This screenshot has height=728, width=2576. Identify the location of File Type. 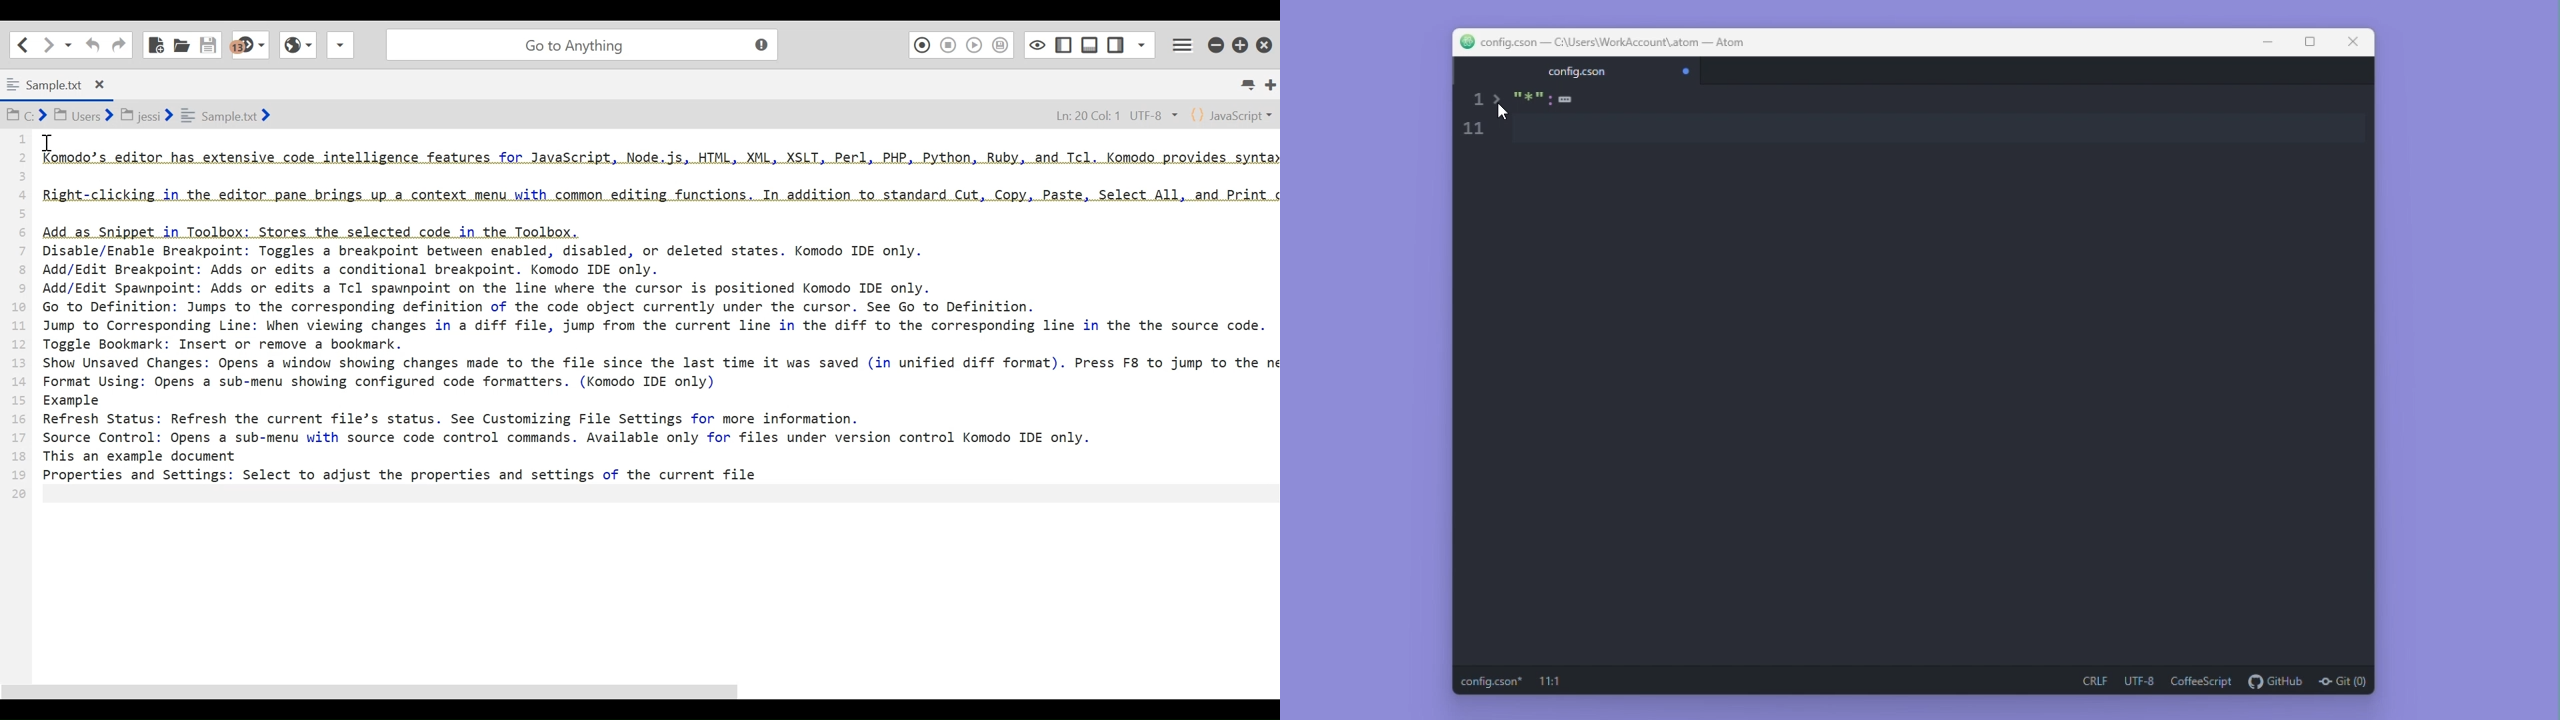
(1233, 114).